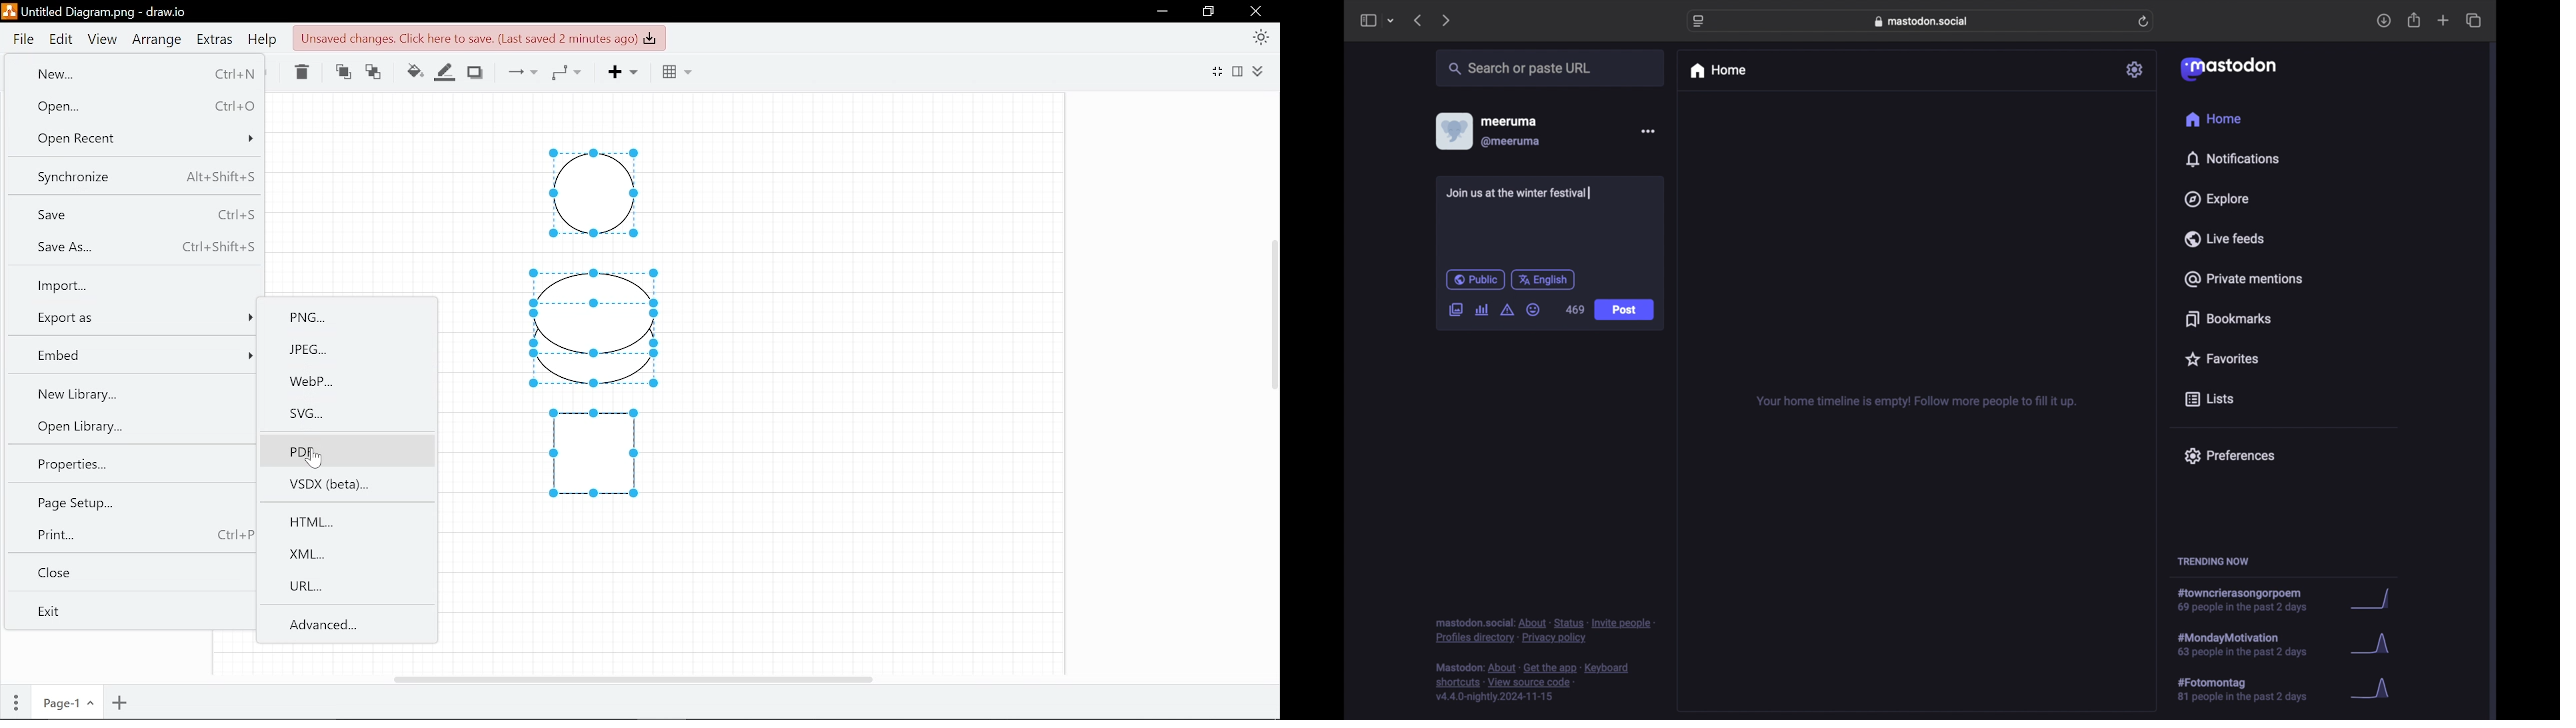 This screenshot has width=2576, height=728. I want to click on Print, so click(134, 534).